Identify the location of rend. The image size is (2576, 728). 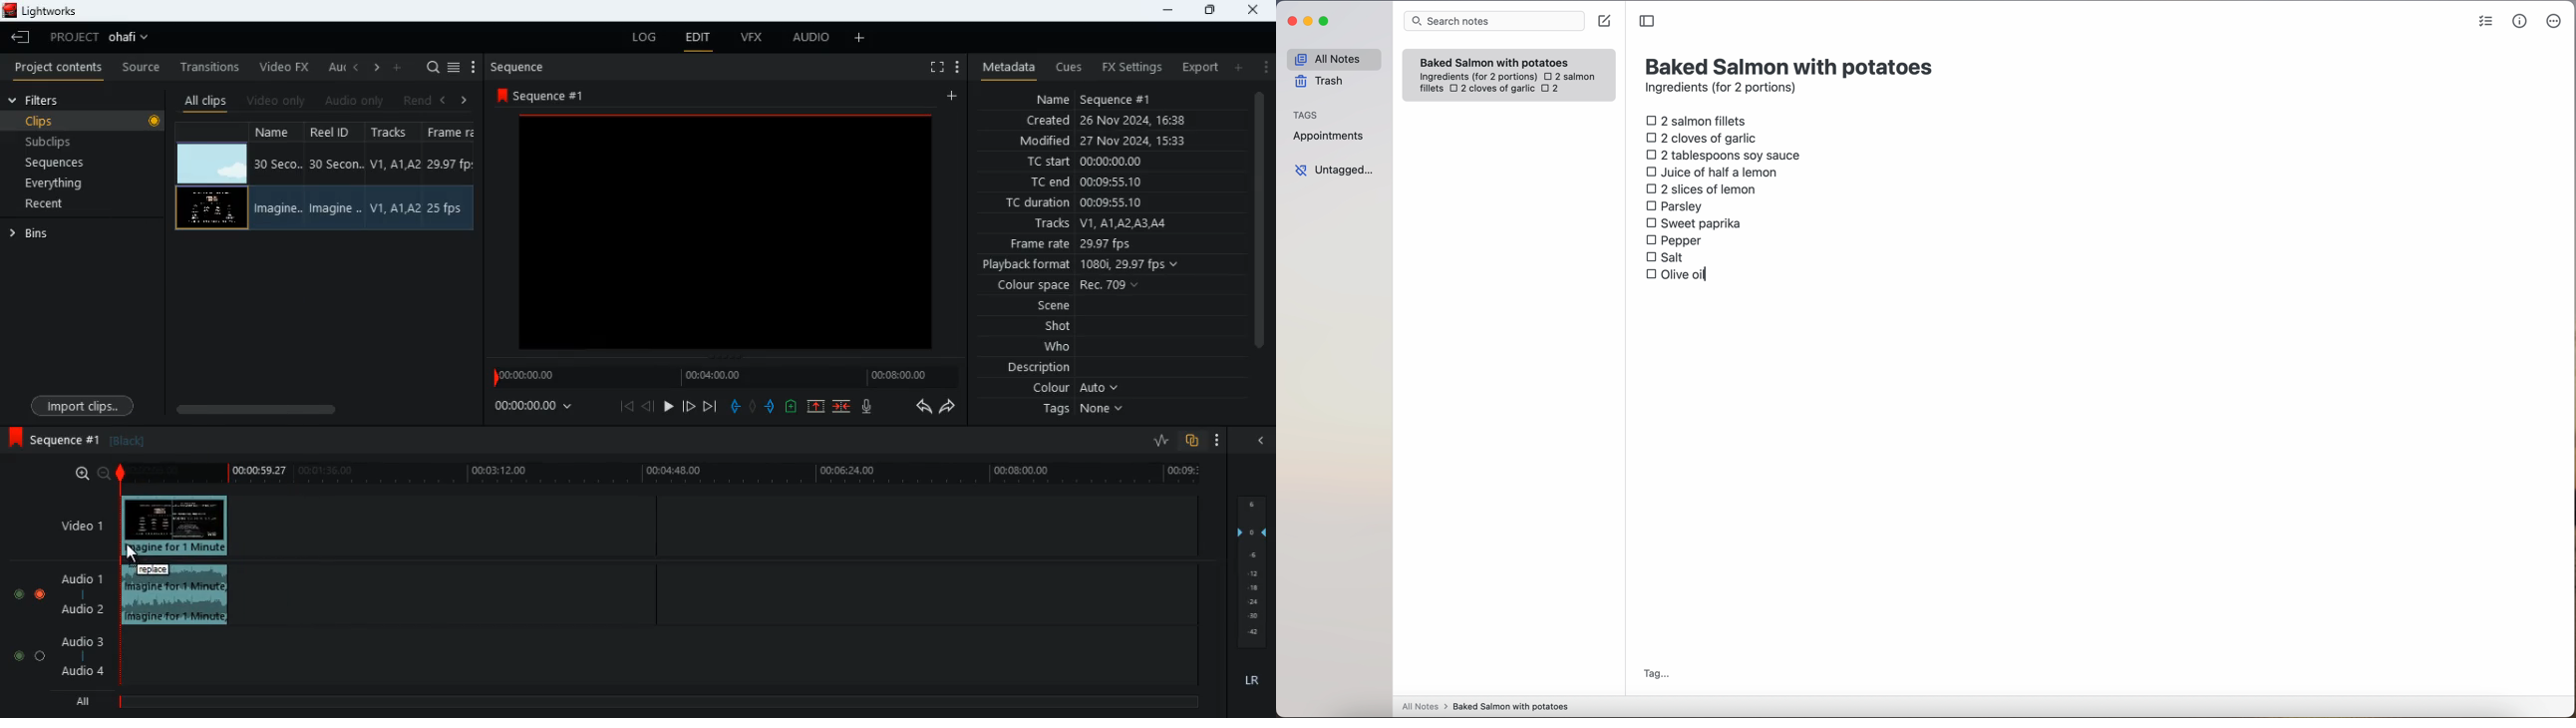
(419, 100).